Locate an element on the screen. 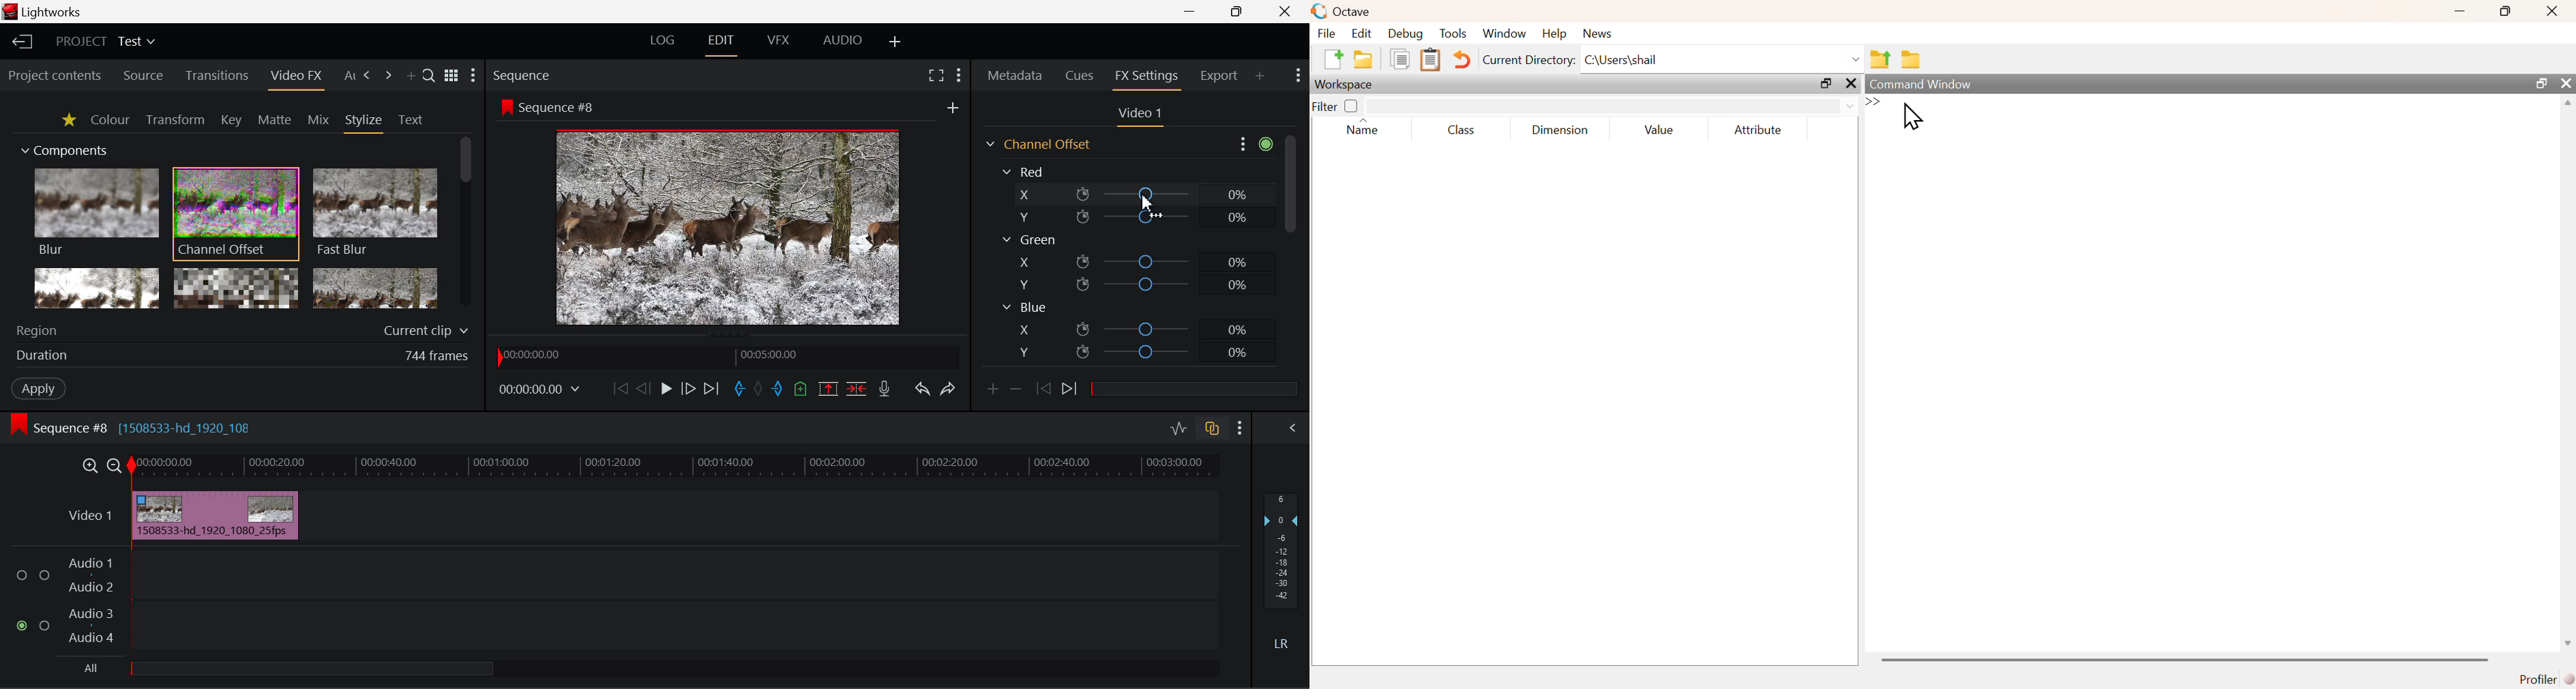 The width and height of the screenshot is (2576, 700). Debug is located at coordinates (1405, 34).